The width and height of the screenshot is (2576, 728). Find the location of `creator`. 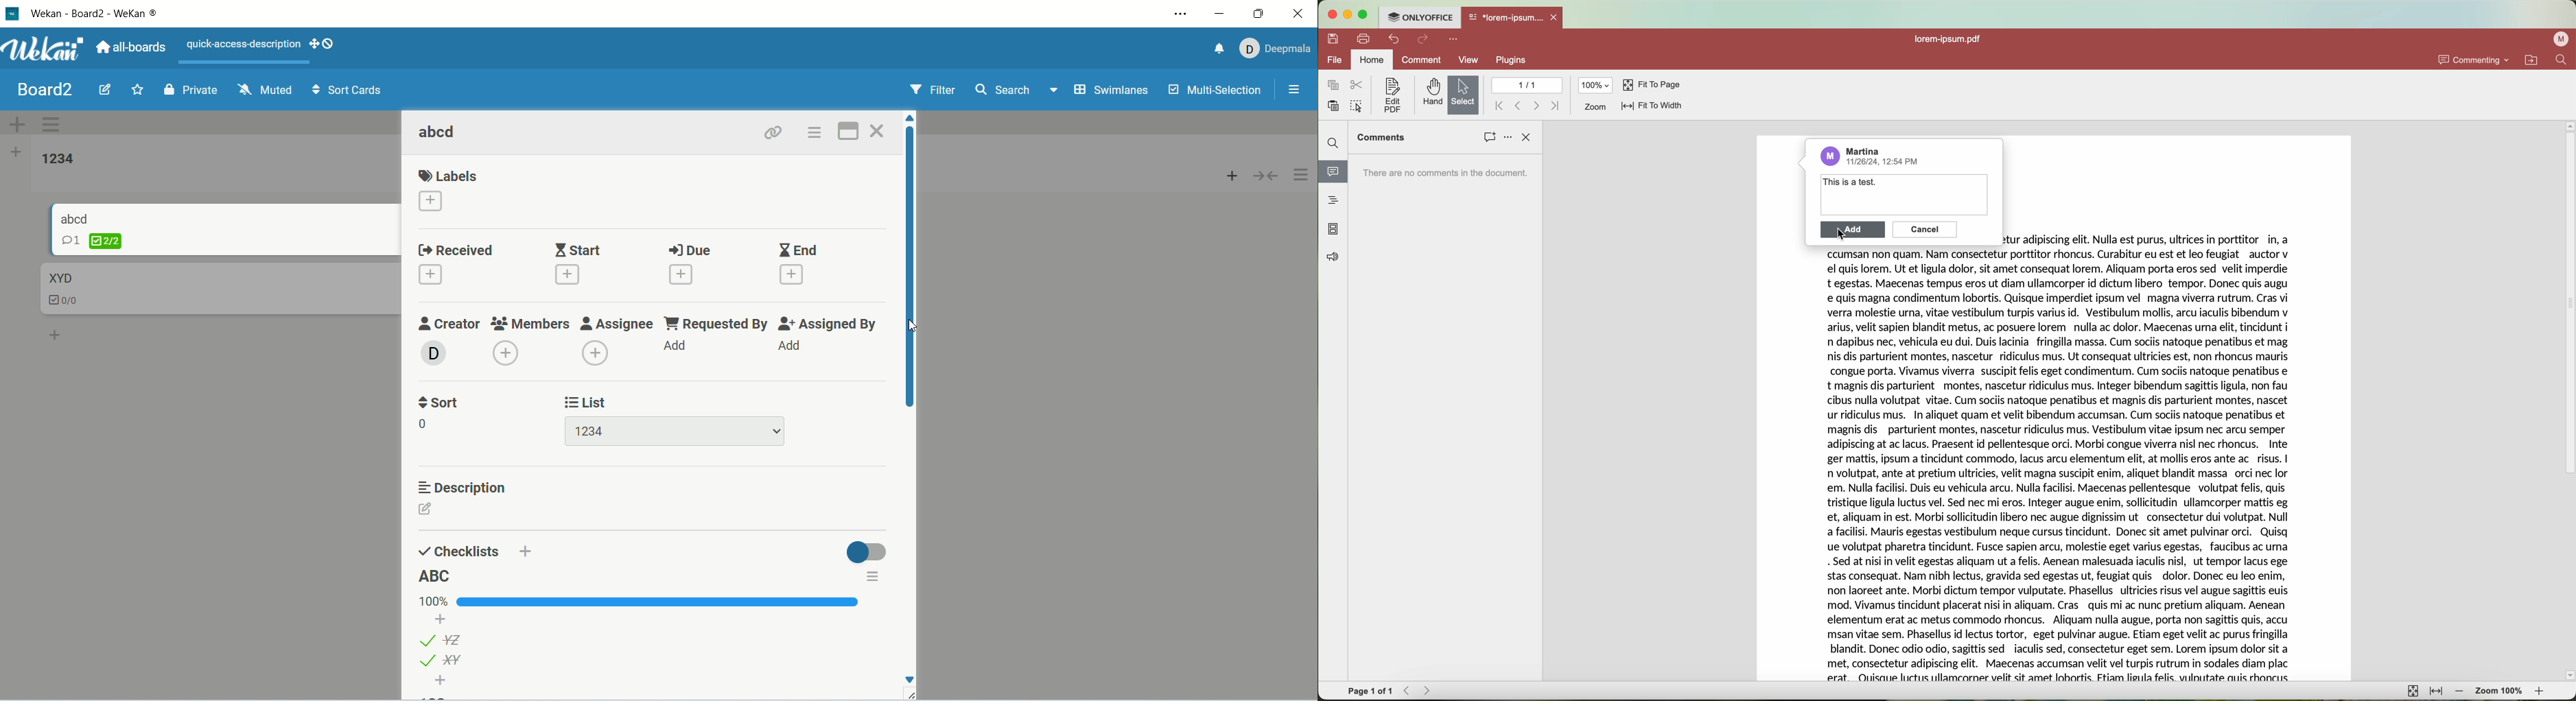

creator is located at coordinates (450, 323).